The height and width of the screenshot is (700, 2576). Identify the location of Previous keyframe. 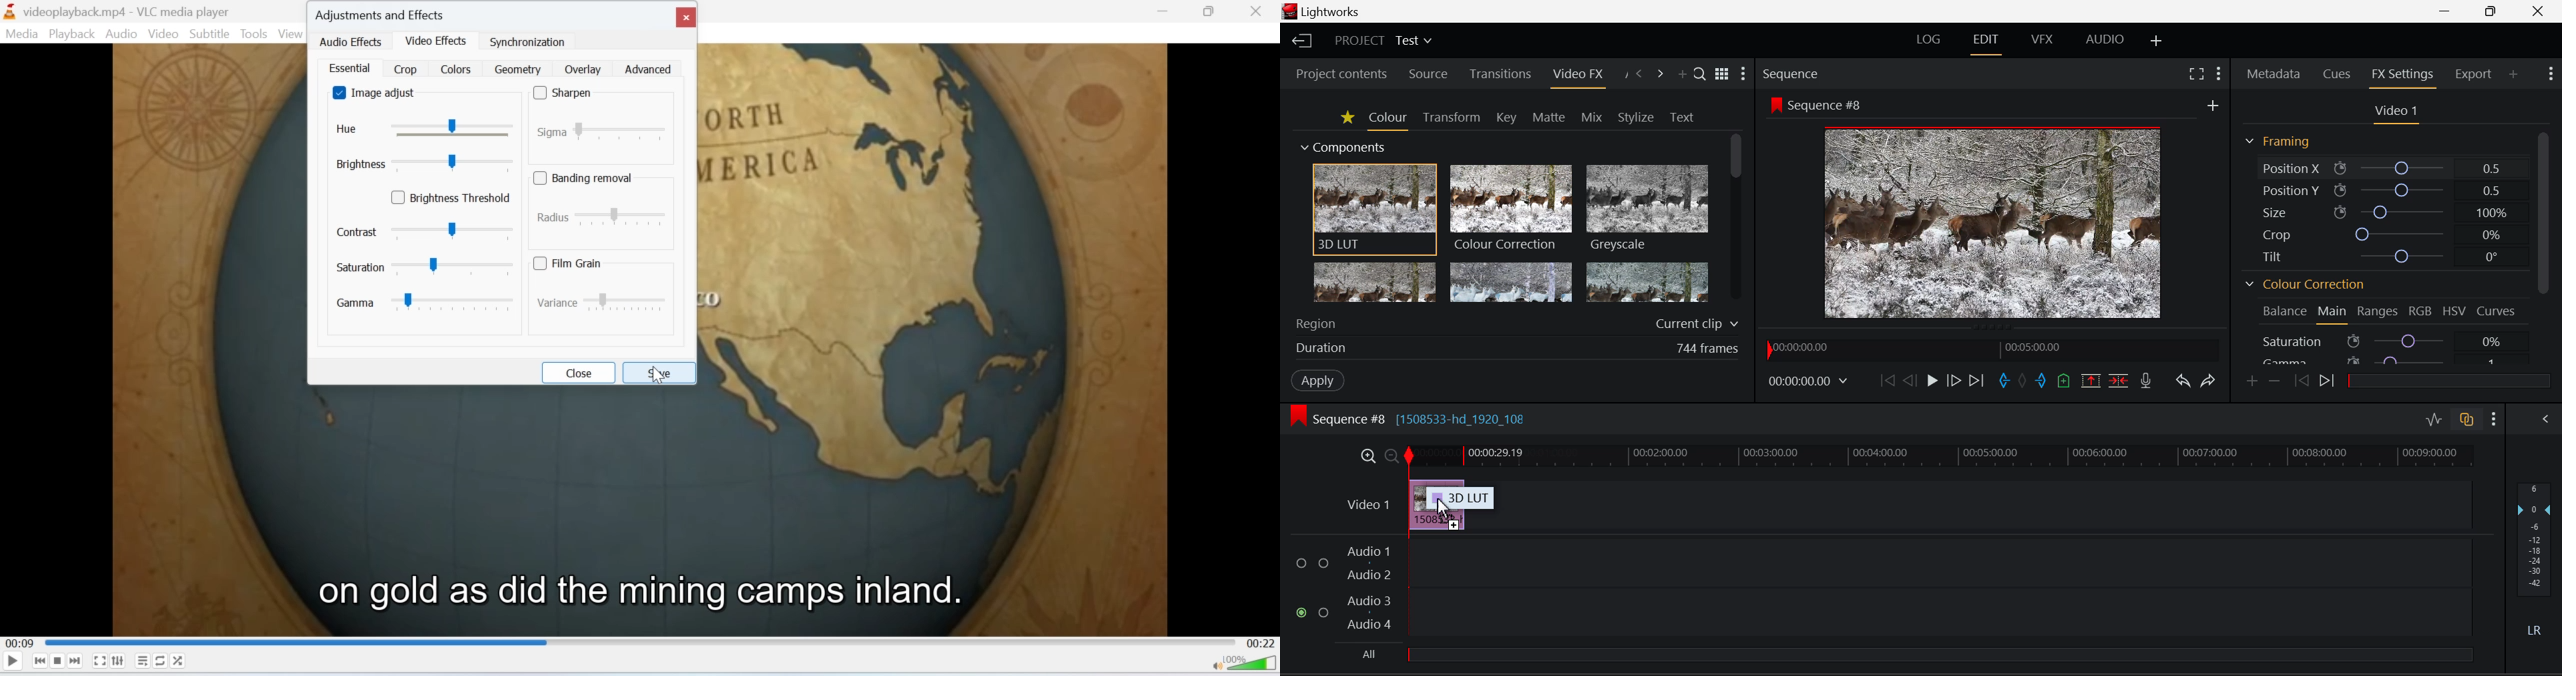
(2302, 381).